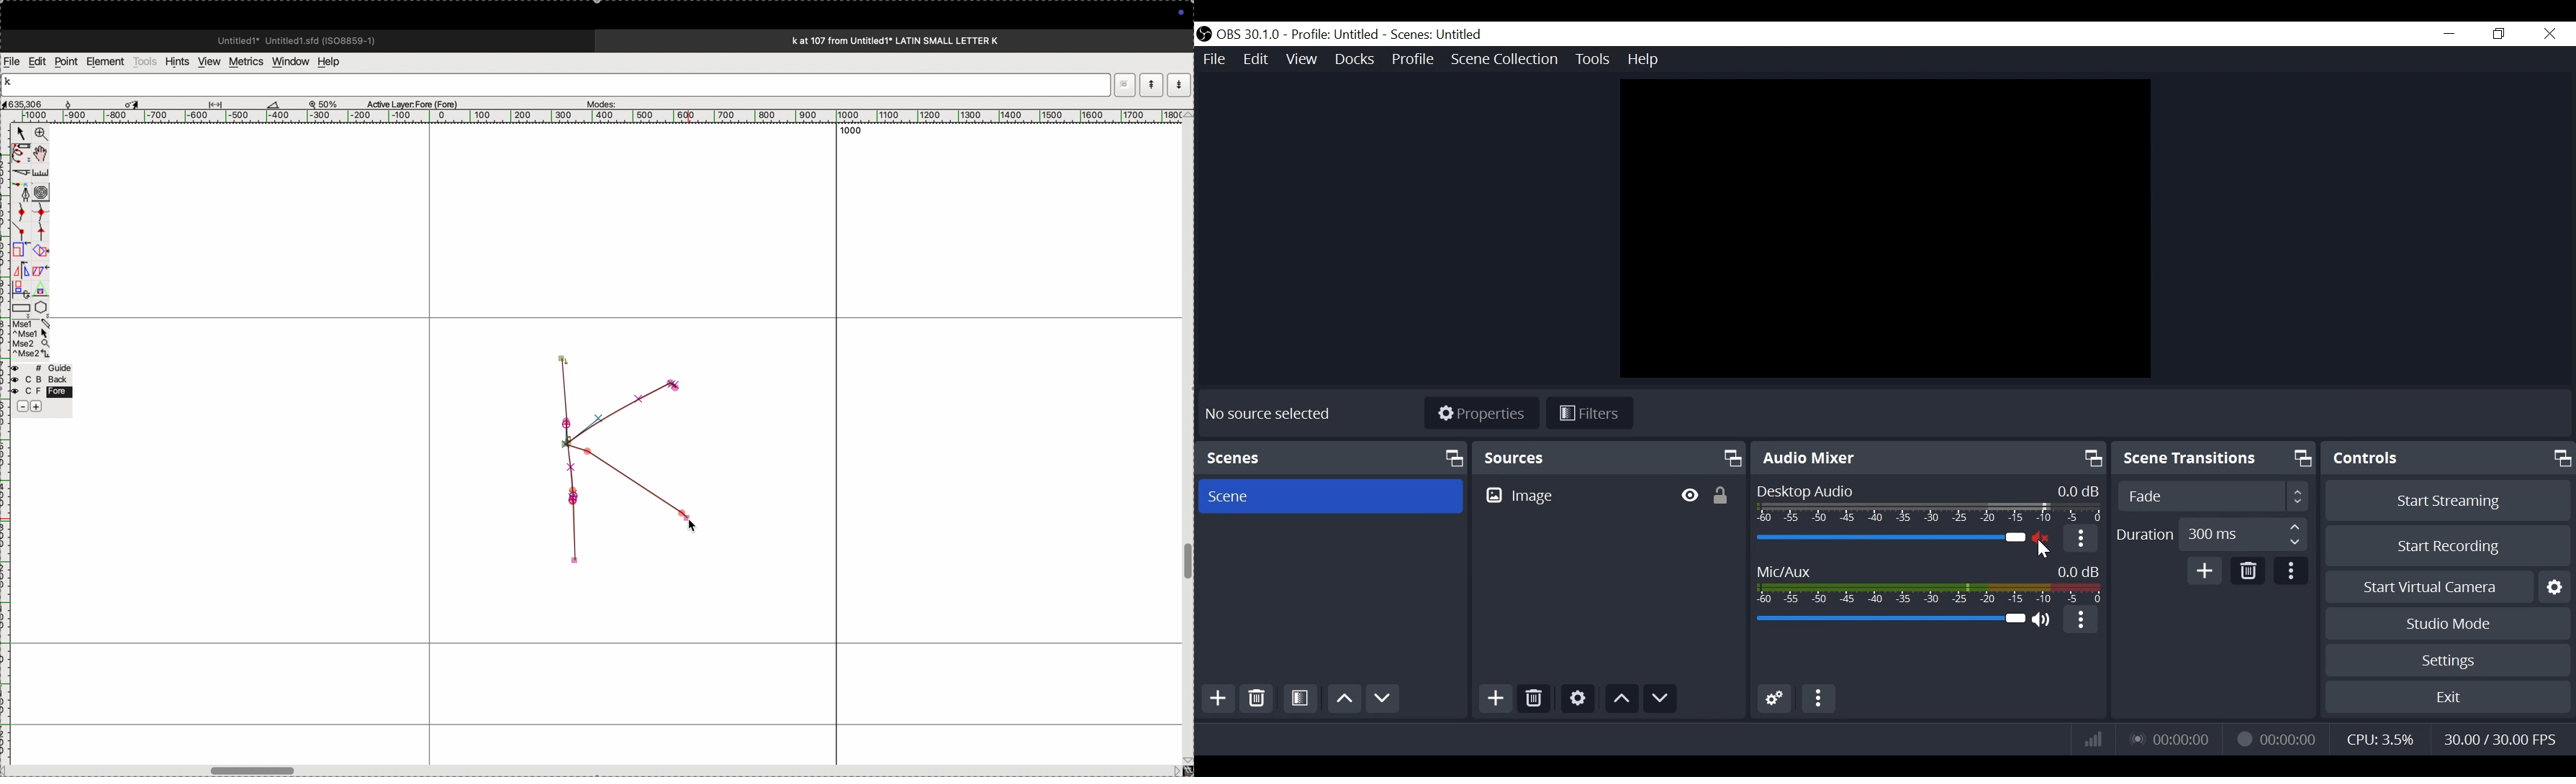 The height and width of the screenshot is (784, 2576). I want to click on Add Scene, so click(1216, 701).